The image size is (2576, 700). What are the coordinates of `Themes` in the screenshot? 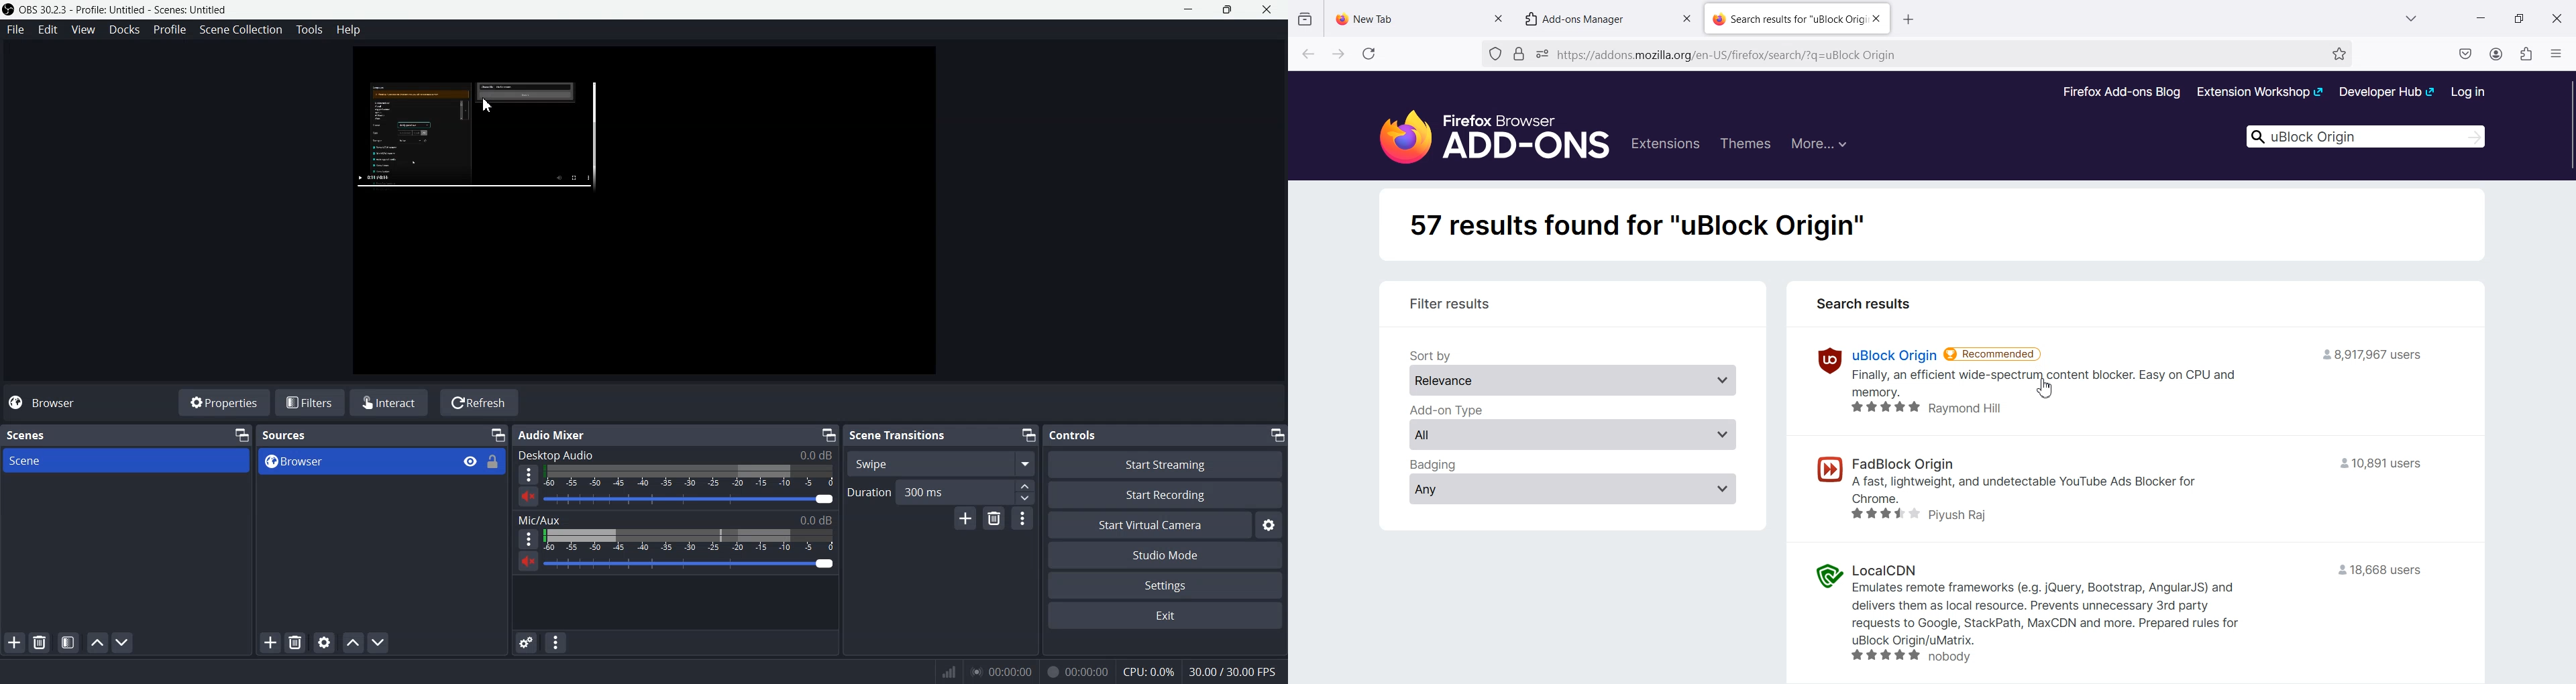 It's located at (1745, 144).